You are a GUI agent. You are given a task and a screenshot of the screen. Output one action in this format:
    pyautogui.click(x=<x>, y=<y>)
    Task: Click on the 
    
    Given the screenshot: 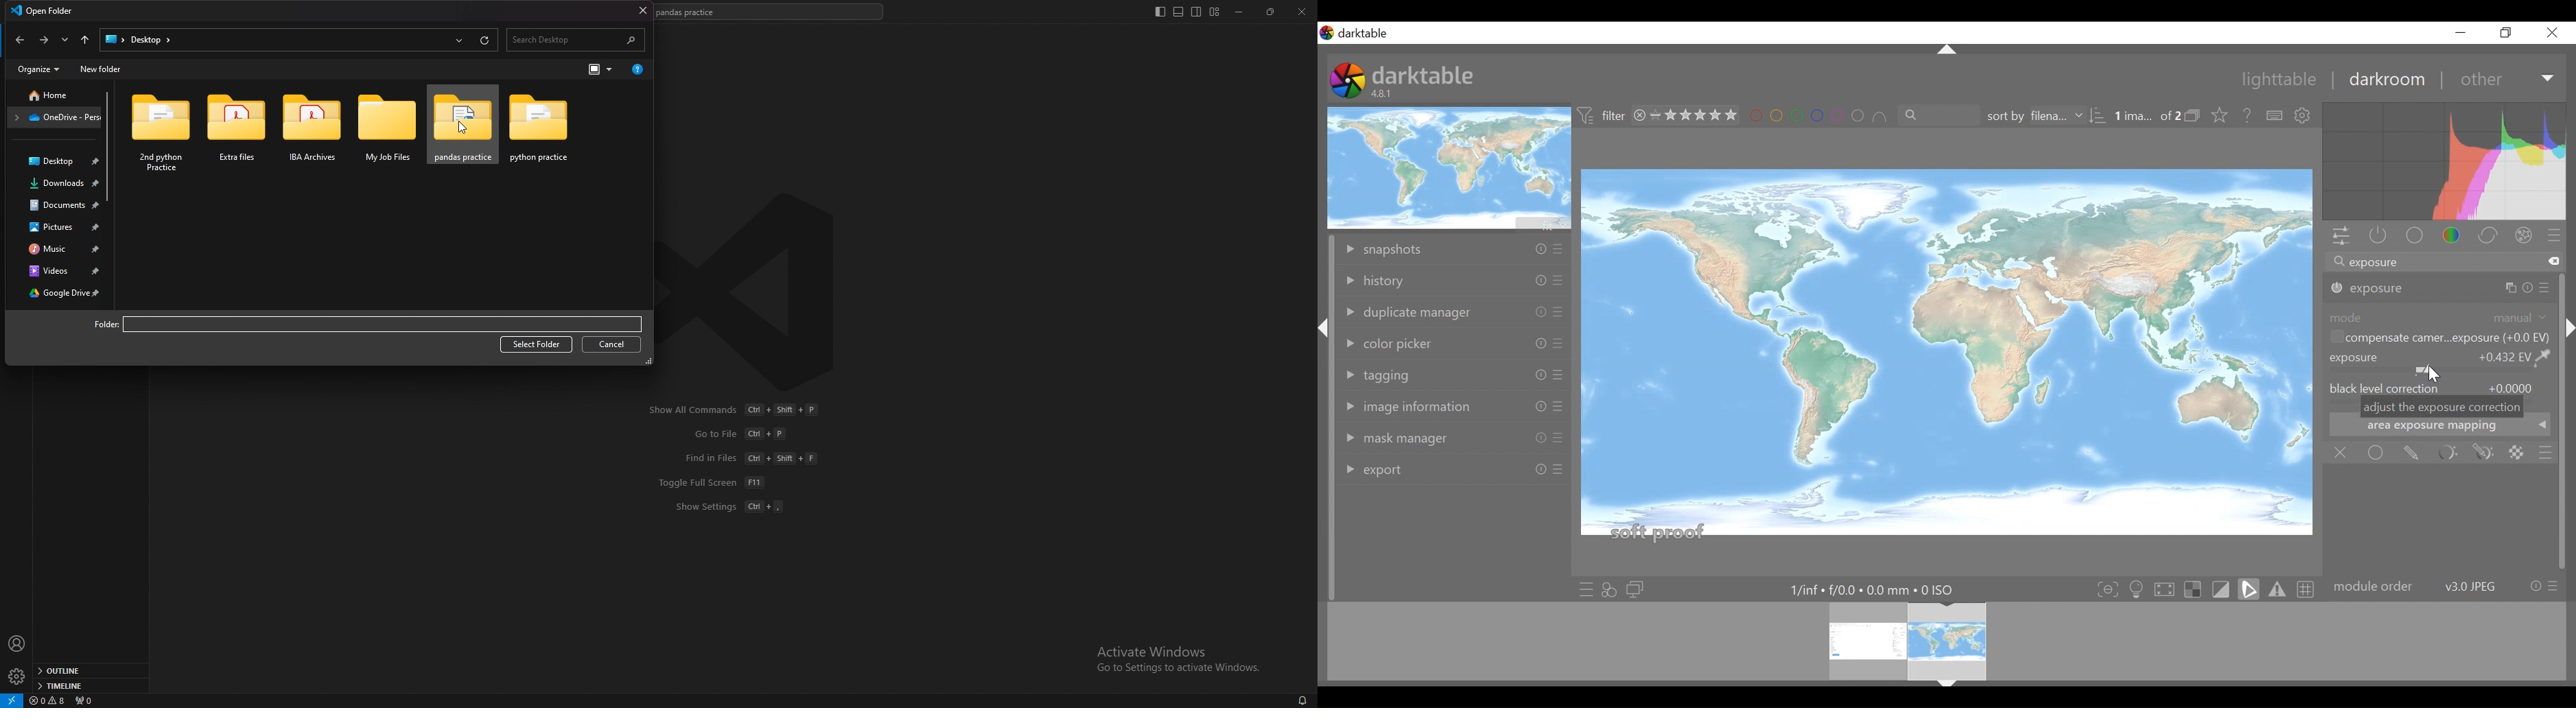 What is the action you would take?
    pyautogui.click(x=1538, y=249)
    